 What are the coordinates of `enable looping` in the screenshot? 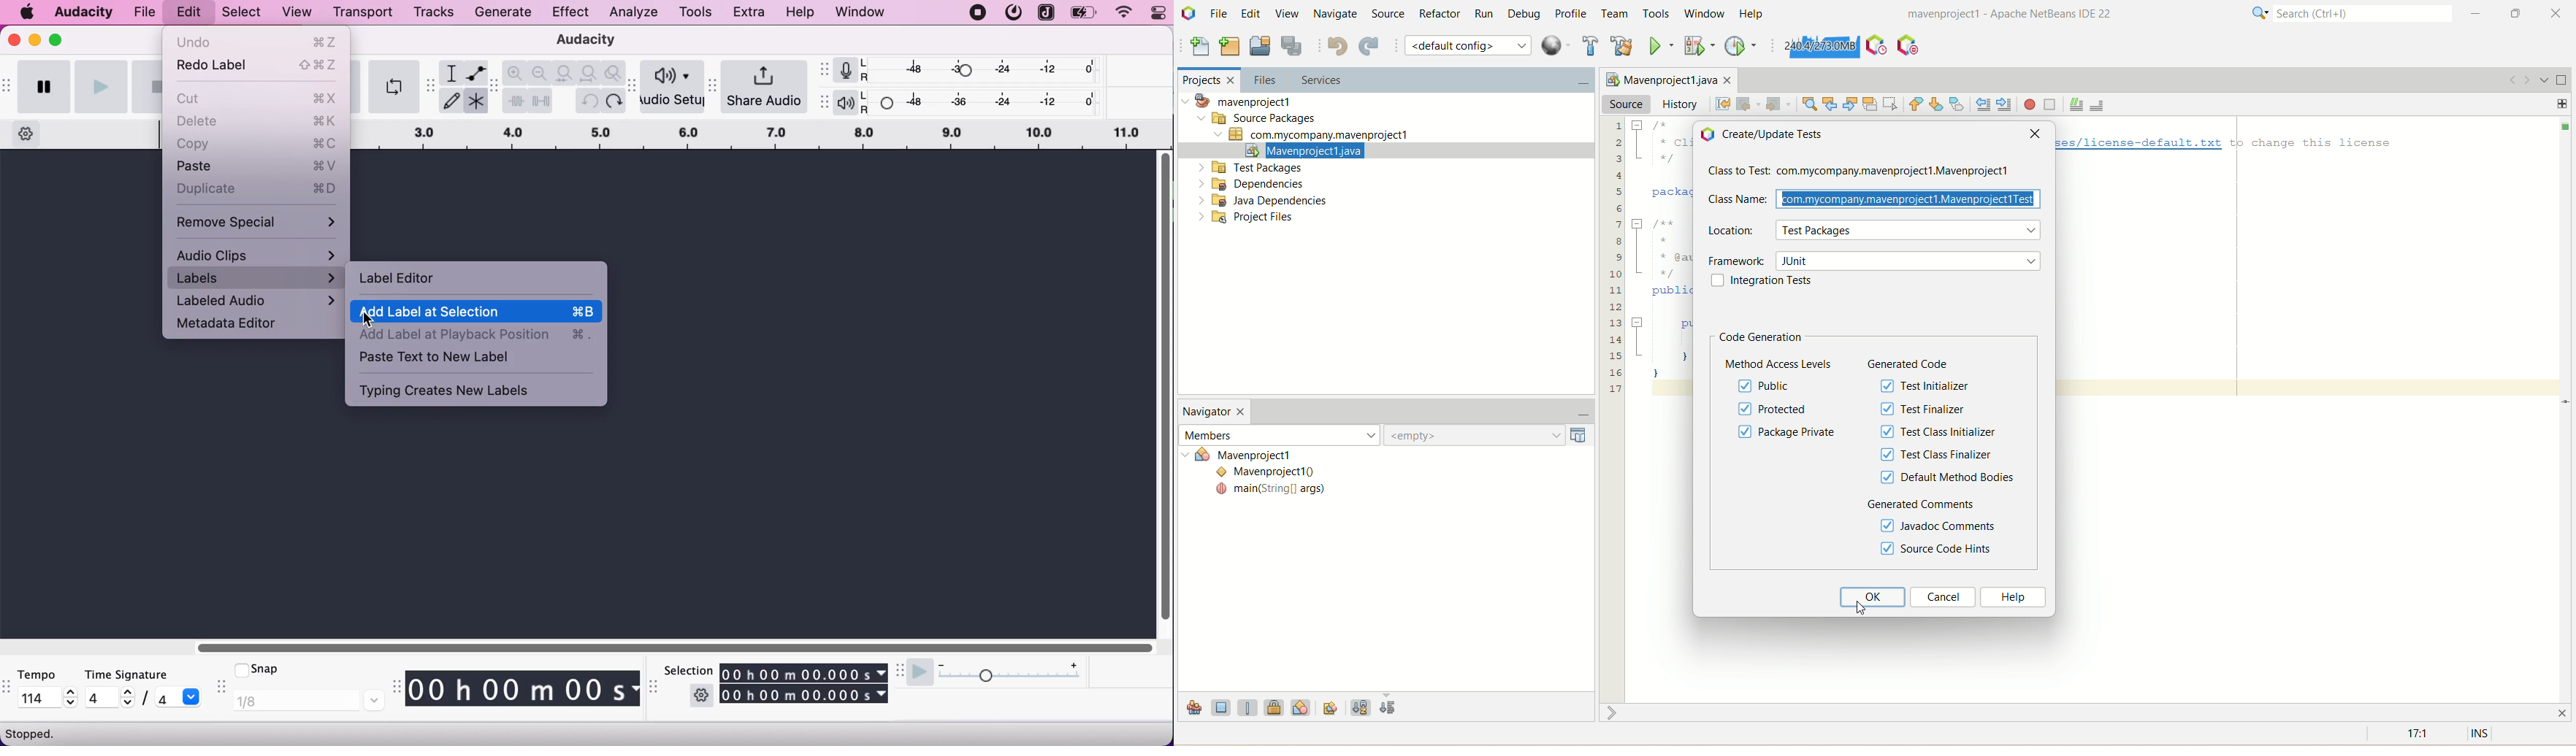 It's located at (393, 86).